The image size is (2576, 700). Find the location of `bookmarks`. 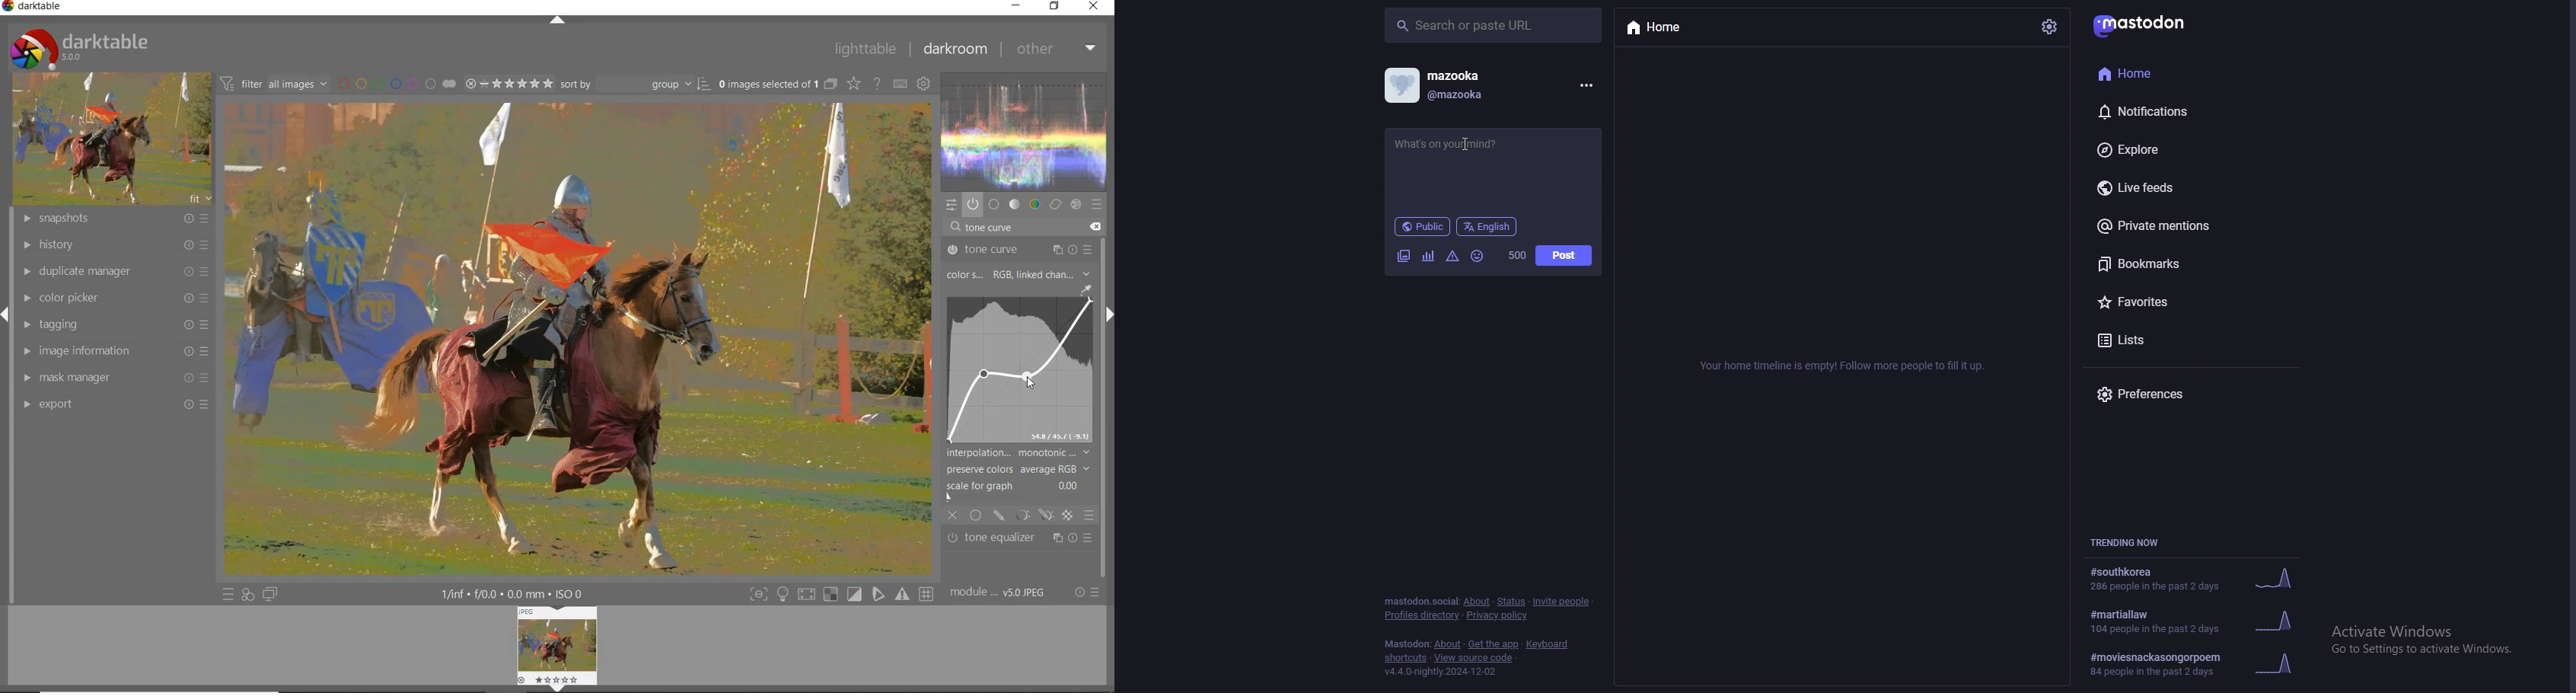

bookmarks is located at coordinates (2193, 267).